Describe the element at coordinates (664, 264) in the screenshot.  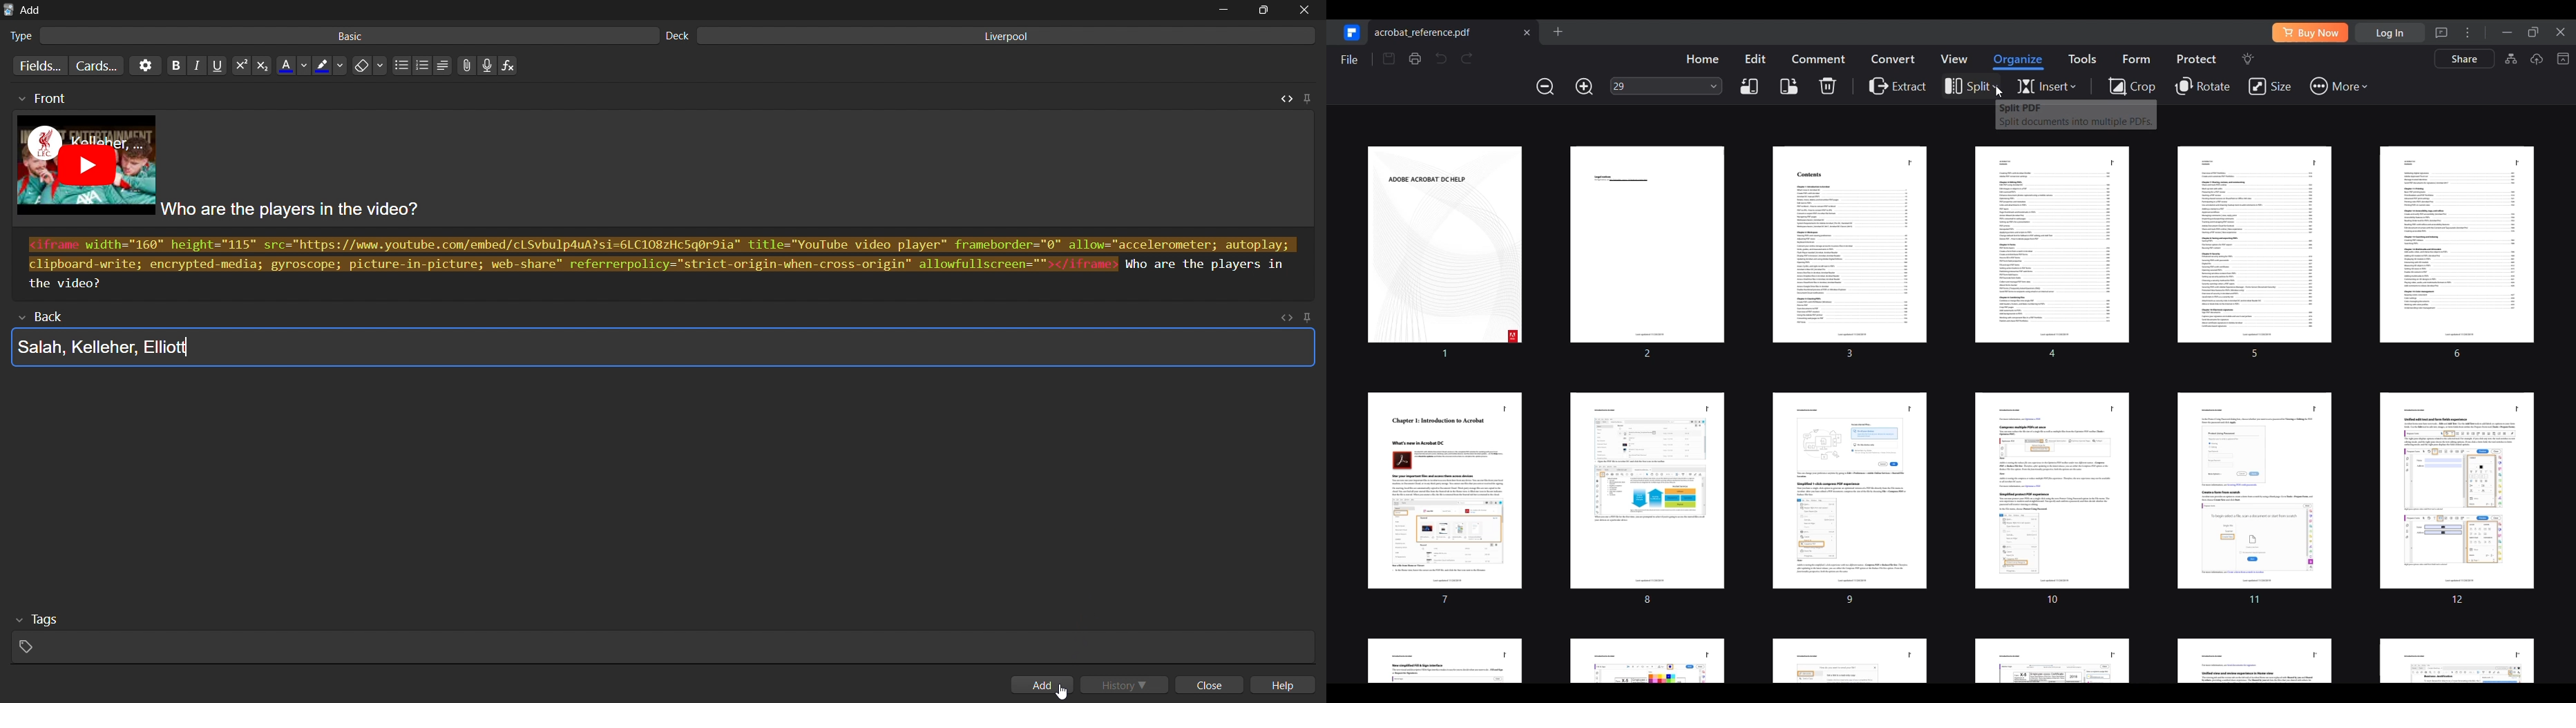
I see `html editor` at that location.